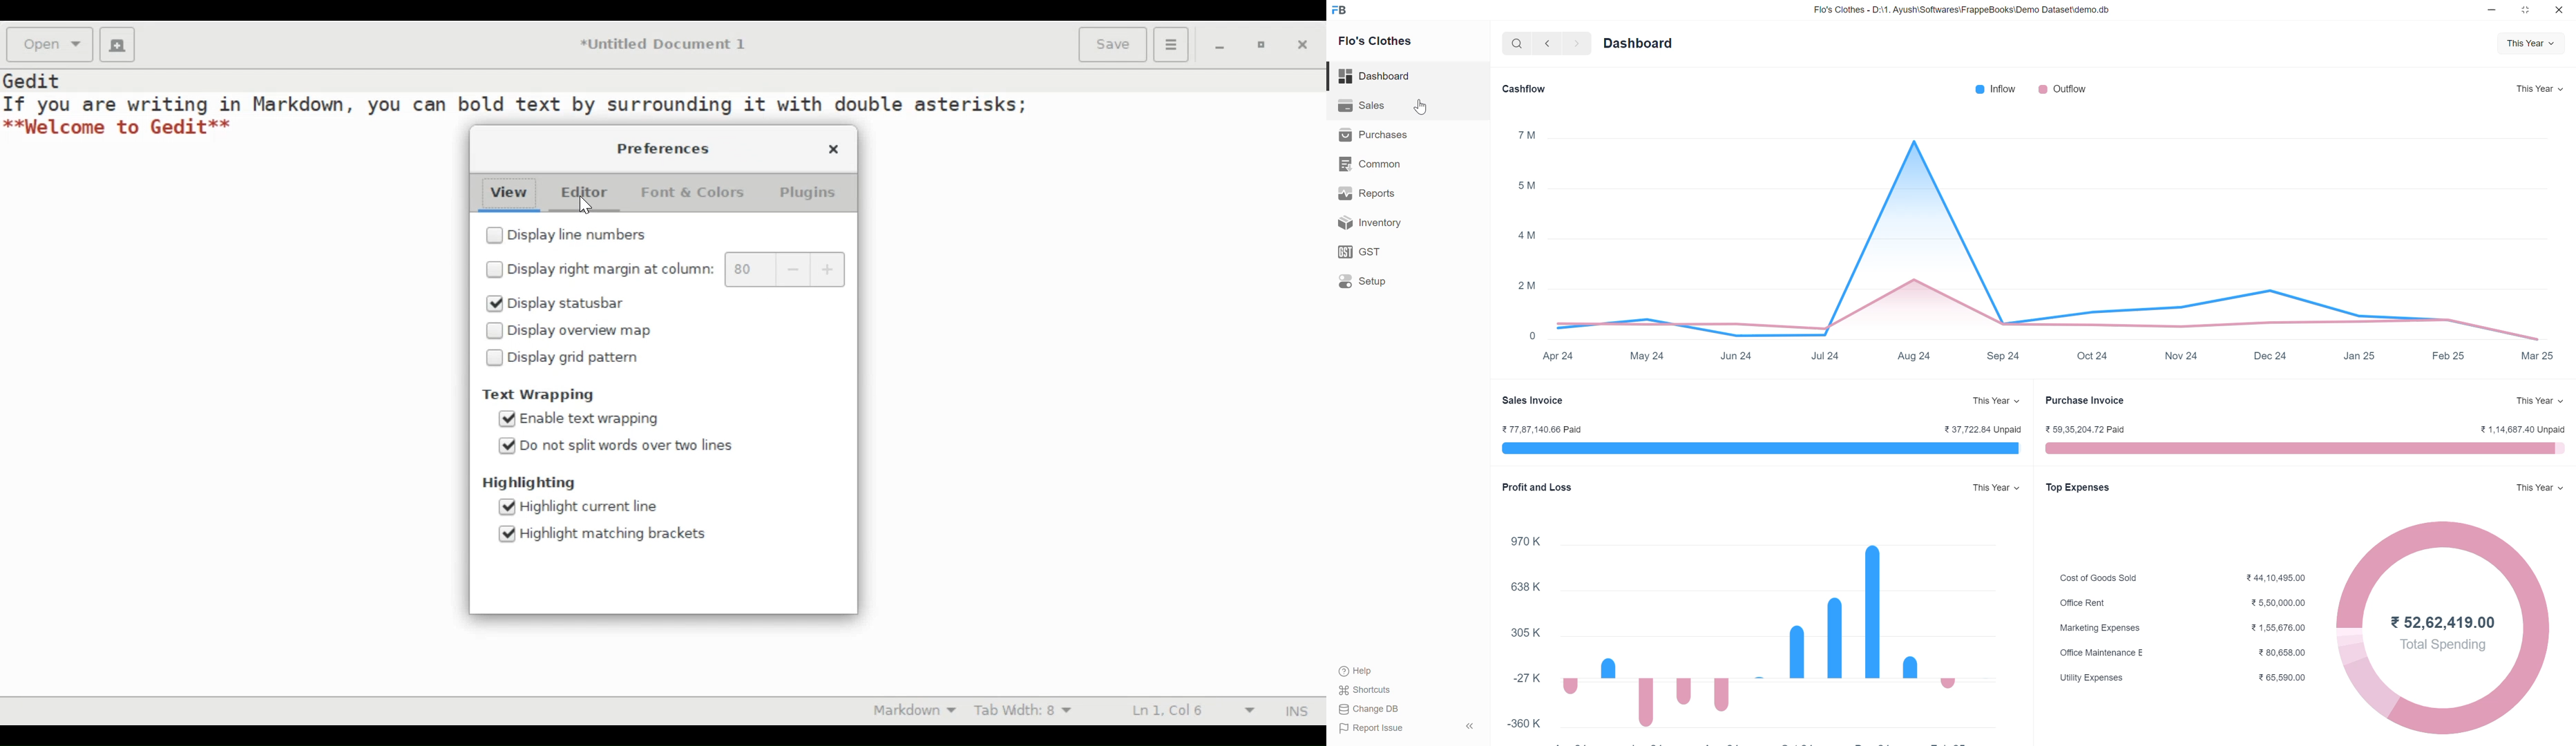 The height and width of the screenshot is (756, 2576). Describe the element at coordinates (1991, 89) in the screenshot. I see `inflow` at that location.